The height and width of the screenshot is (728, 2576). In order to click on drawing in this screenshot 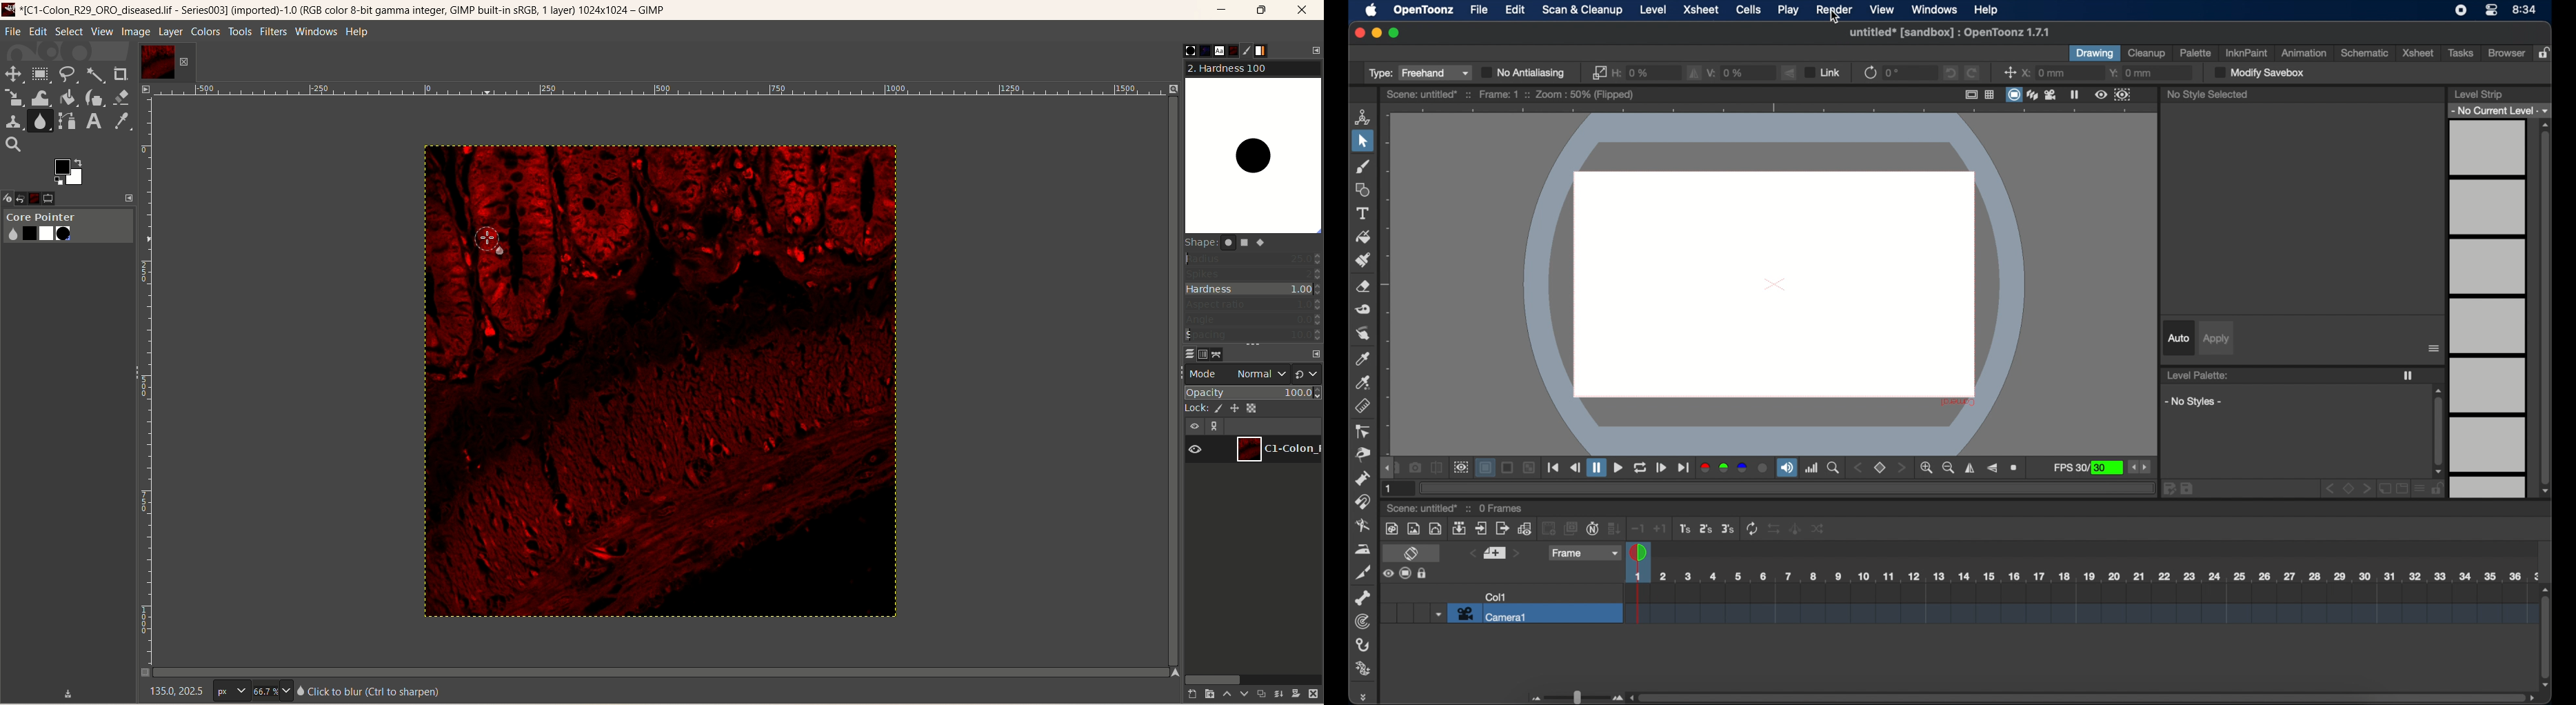, I will do `click(2095, 54)`.